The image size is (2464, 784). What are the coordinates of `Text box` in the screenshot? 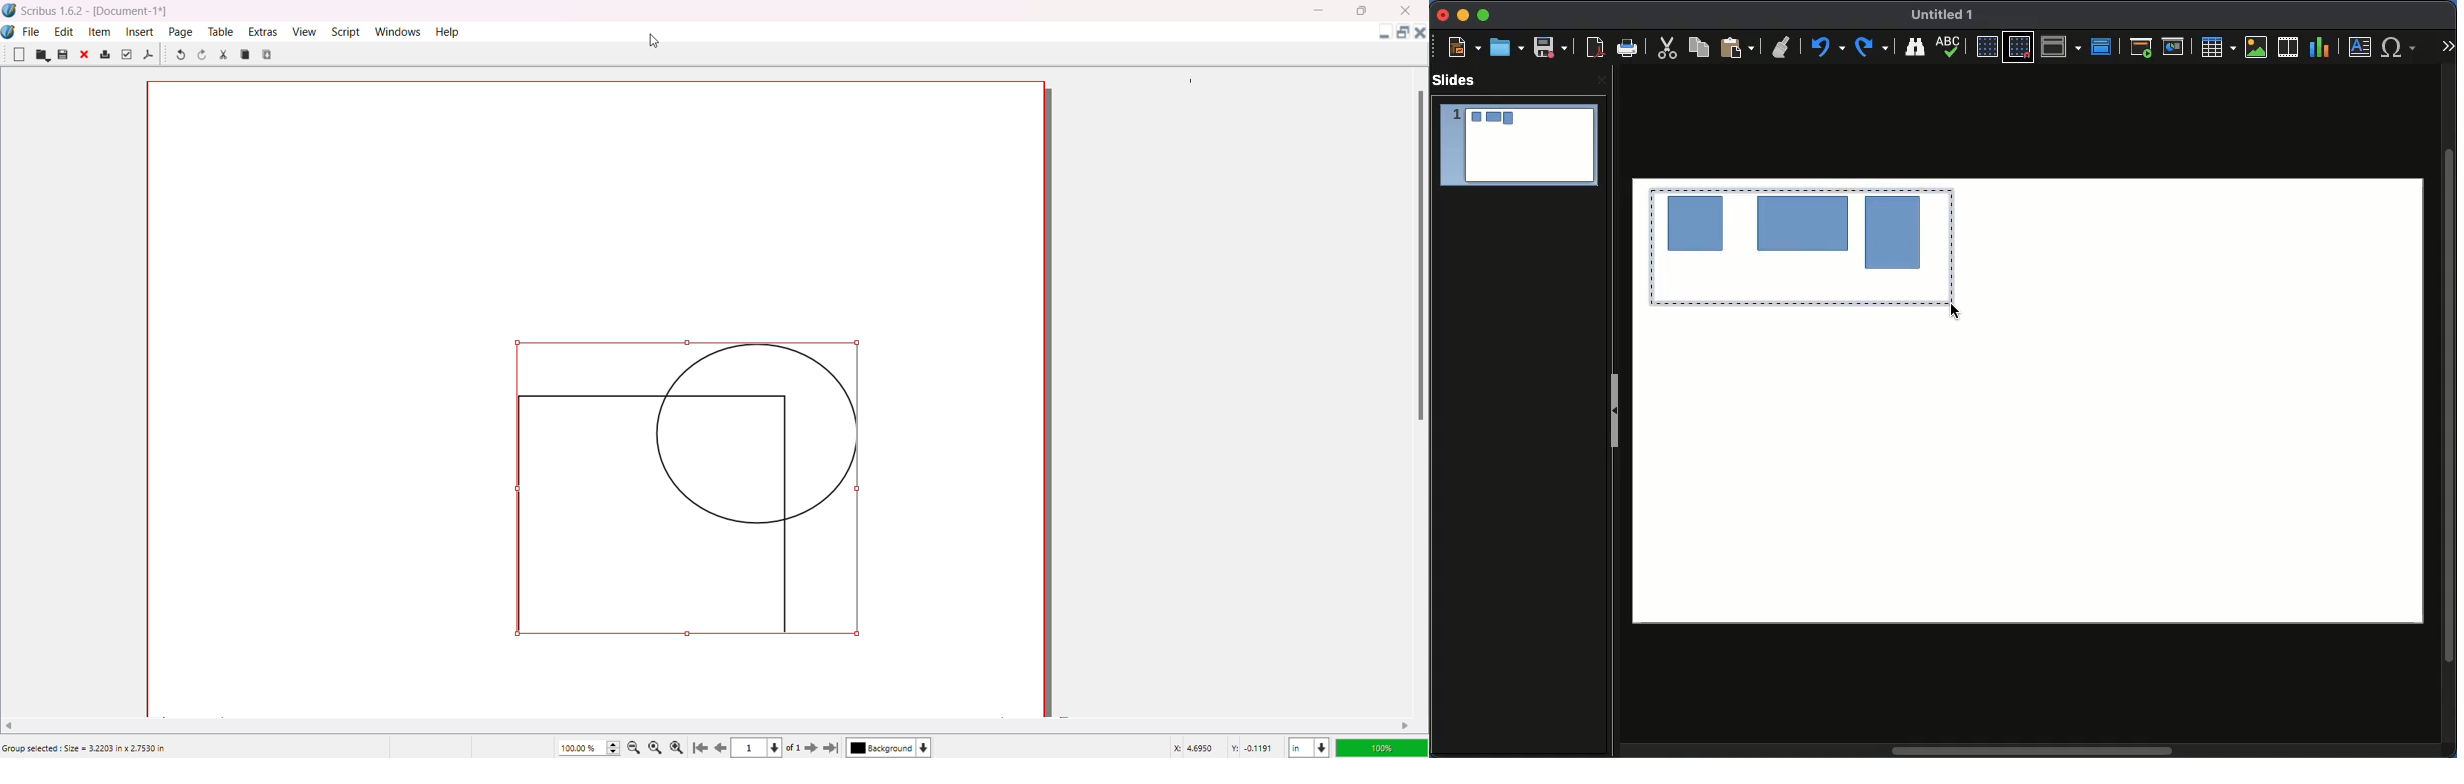 It's located at (2361, 47).